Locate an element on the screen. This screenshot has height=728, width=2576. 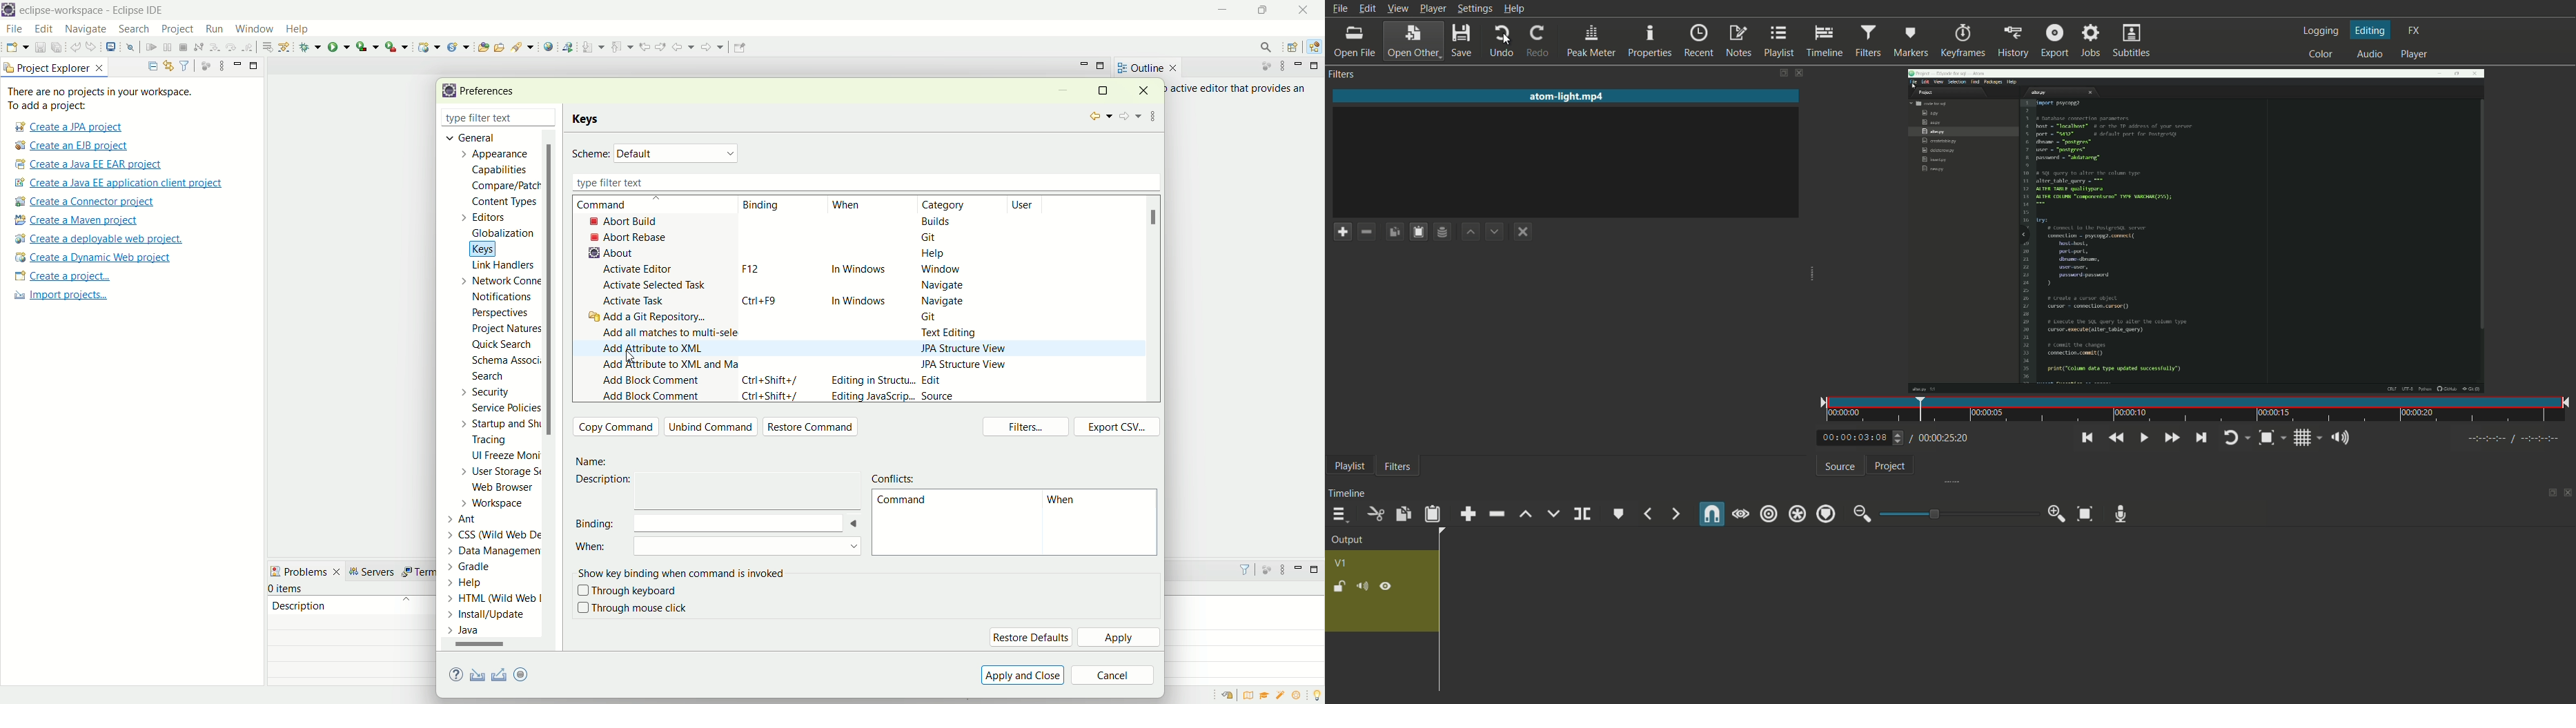
help is located at coordinates (458, 676).